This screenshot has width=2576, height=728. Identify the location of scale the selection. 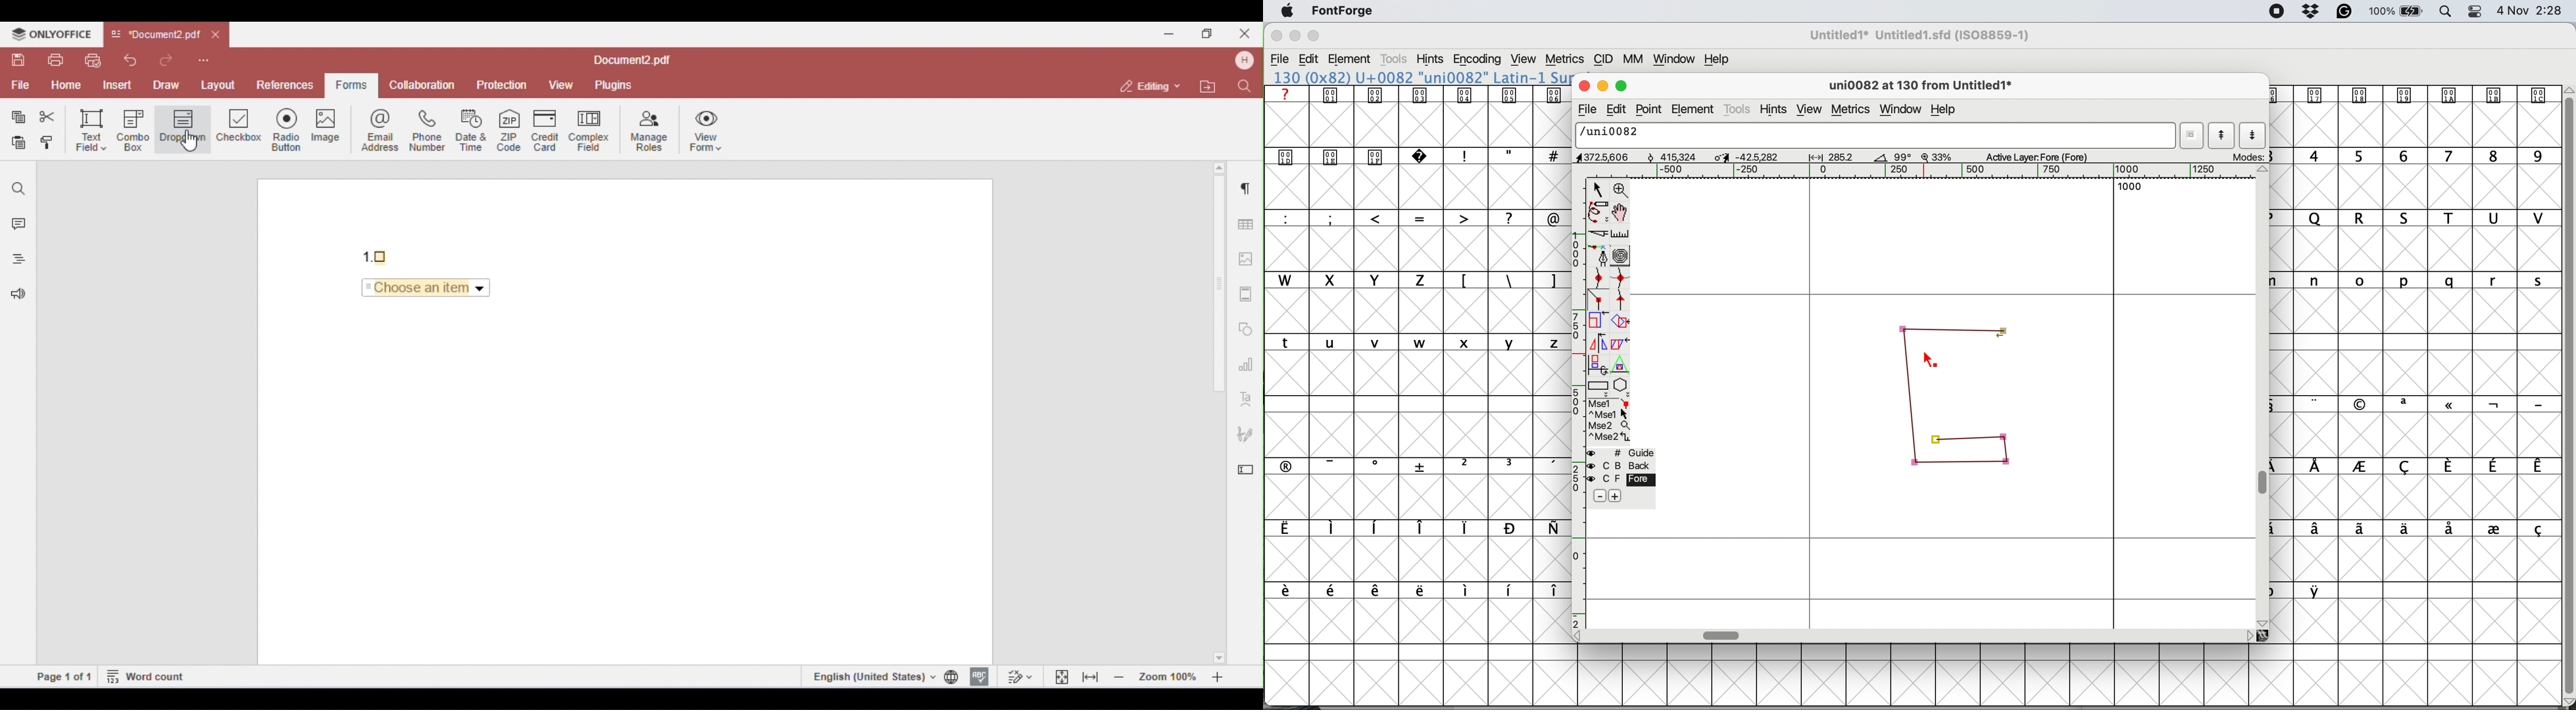
(1599, 323).